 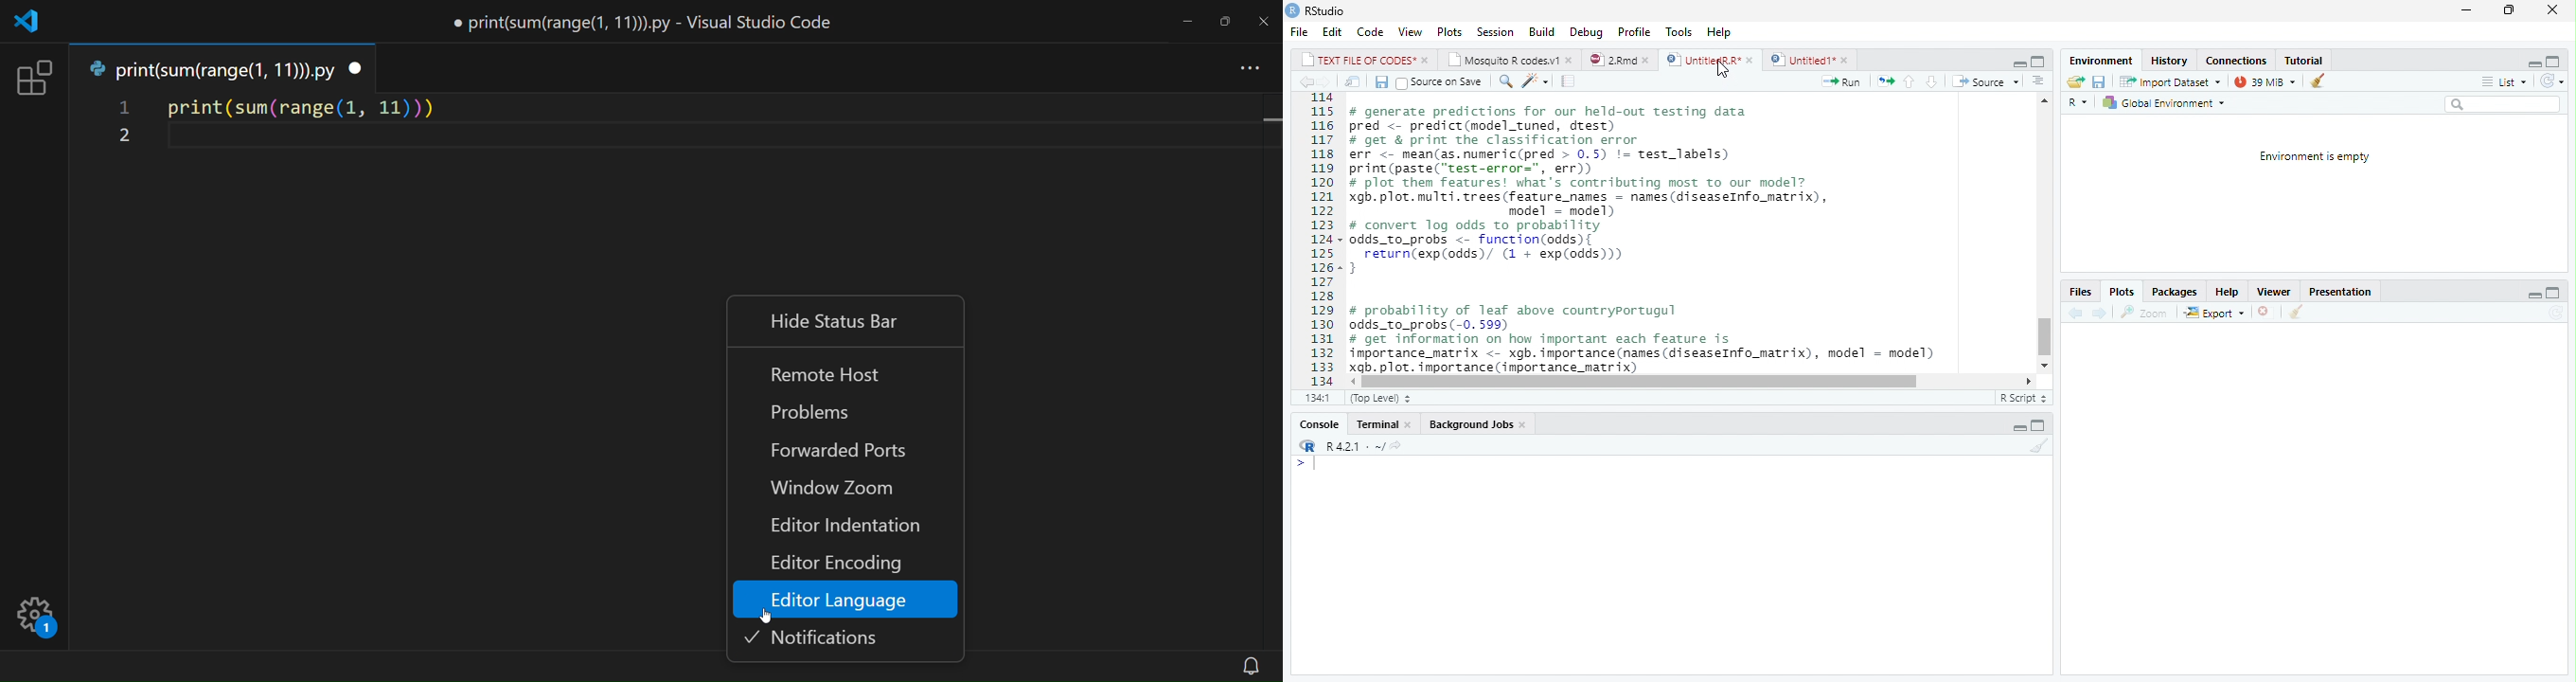 I want to click on close tab, so click(x=356, y=69).